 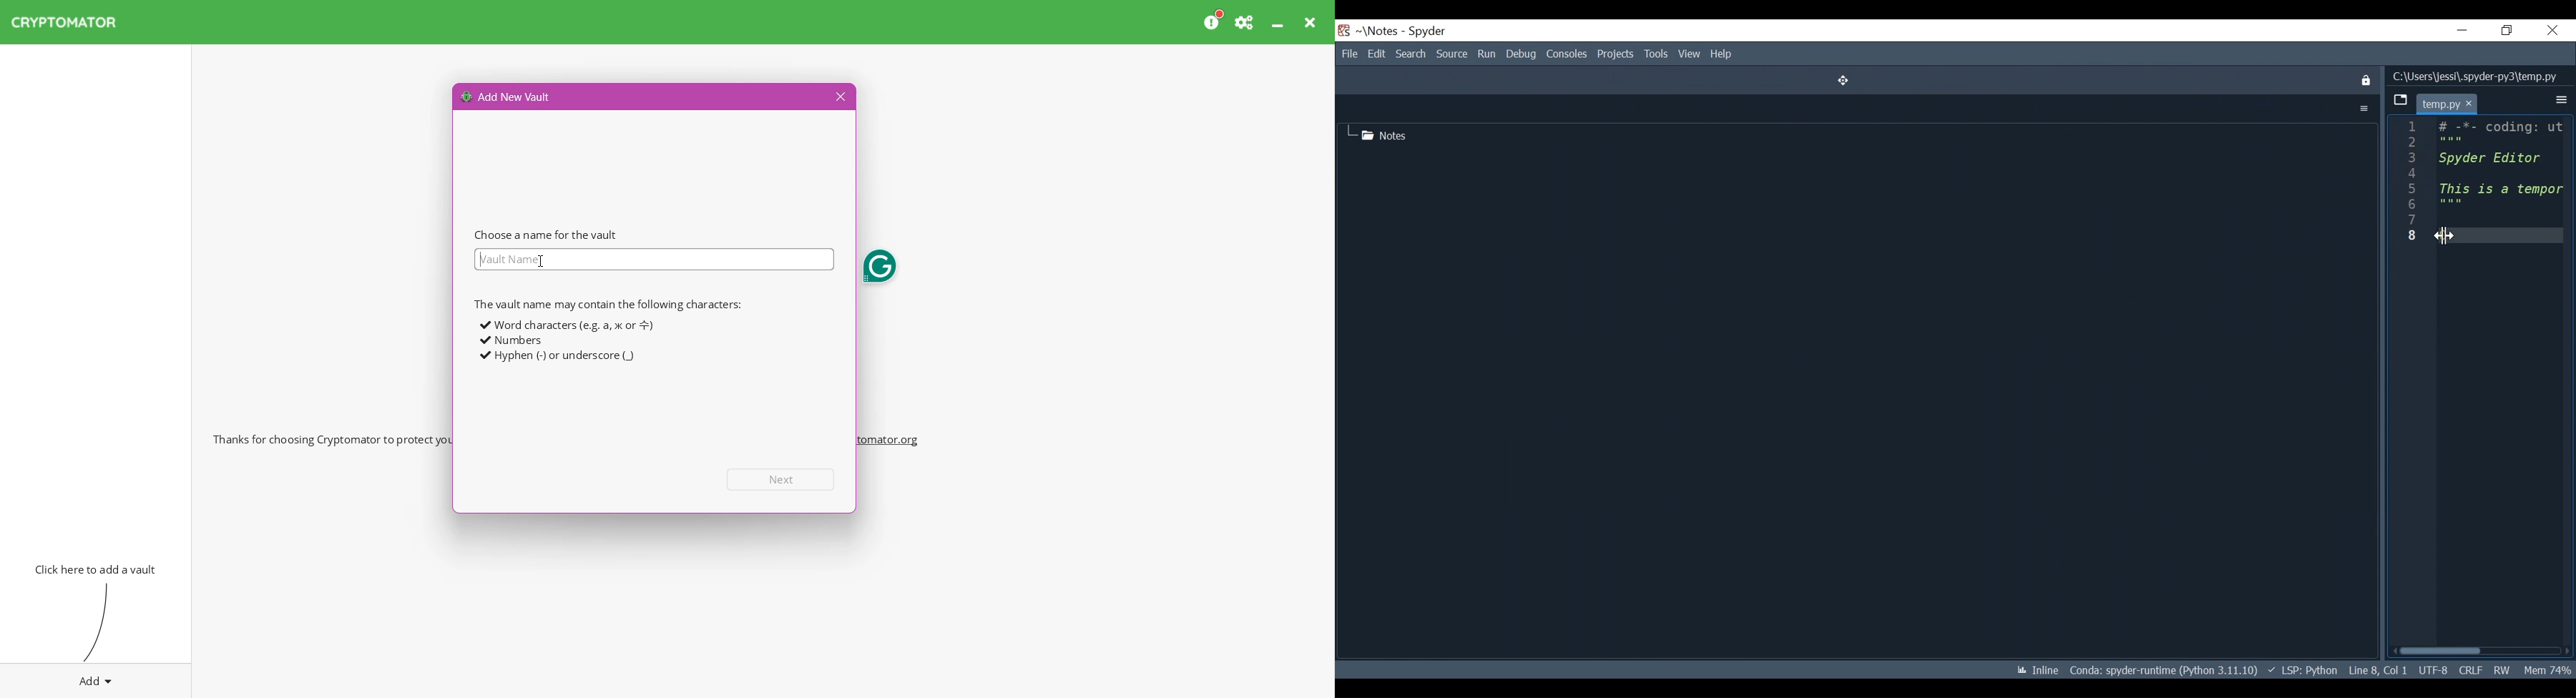 What do you see at coordinates (1567, 54) in the screenshot?
I see `Consoles` at bounding box center [1567, 54].